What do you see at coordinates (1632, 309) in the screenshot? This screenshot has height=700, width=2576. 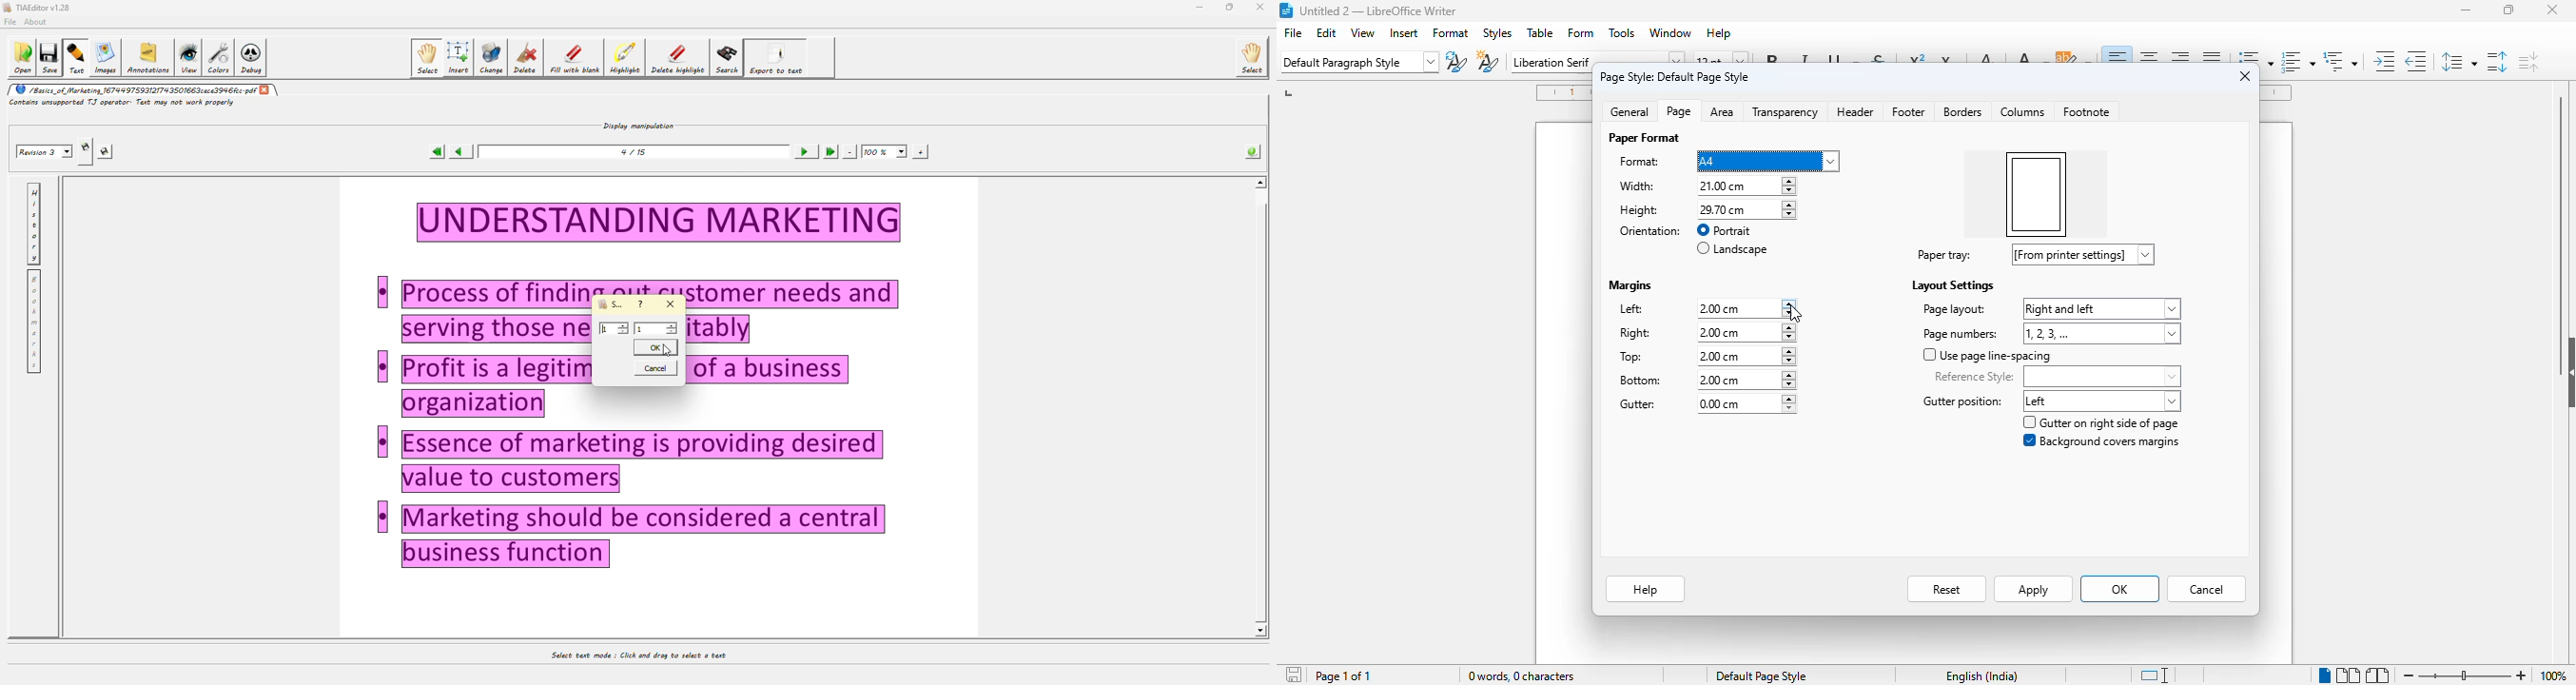 I see `left: ` at bounding box center [1632, 309].